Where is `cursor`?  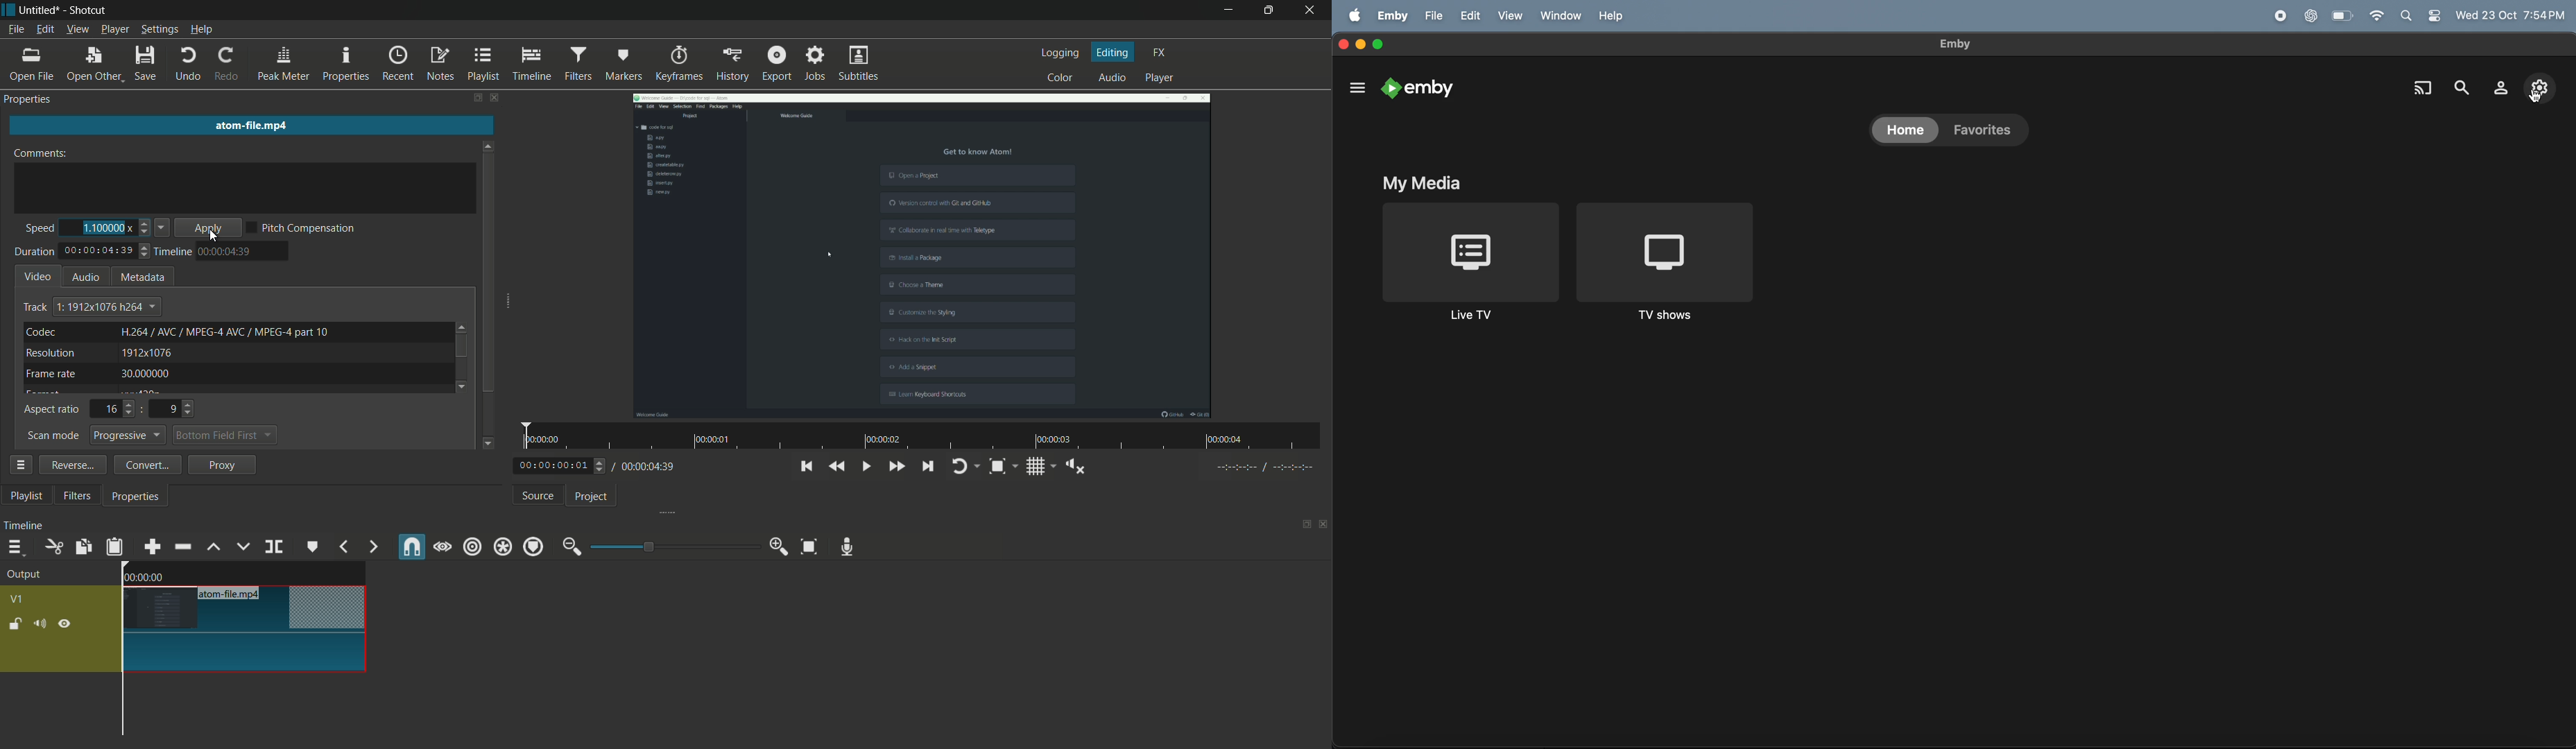
cursor is located at coordinates (216, 237).